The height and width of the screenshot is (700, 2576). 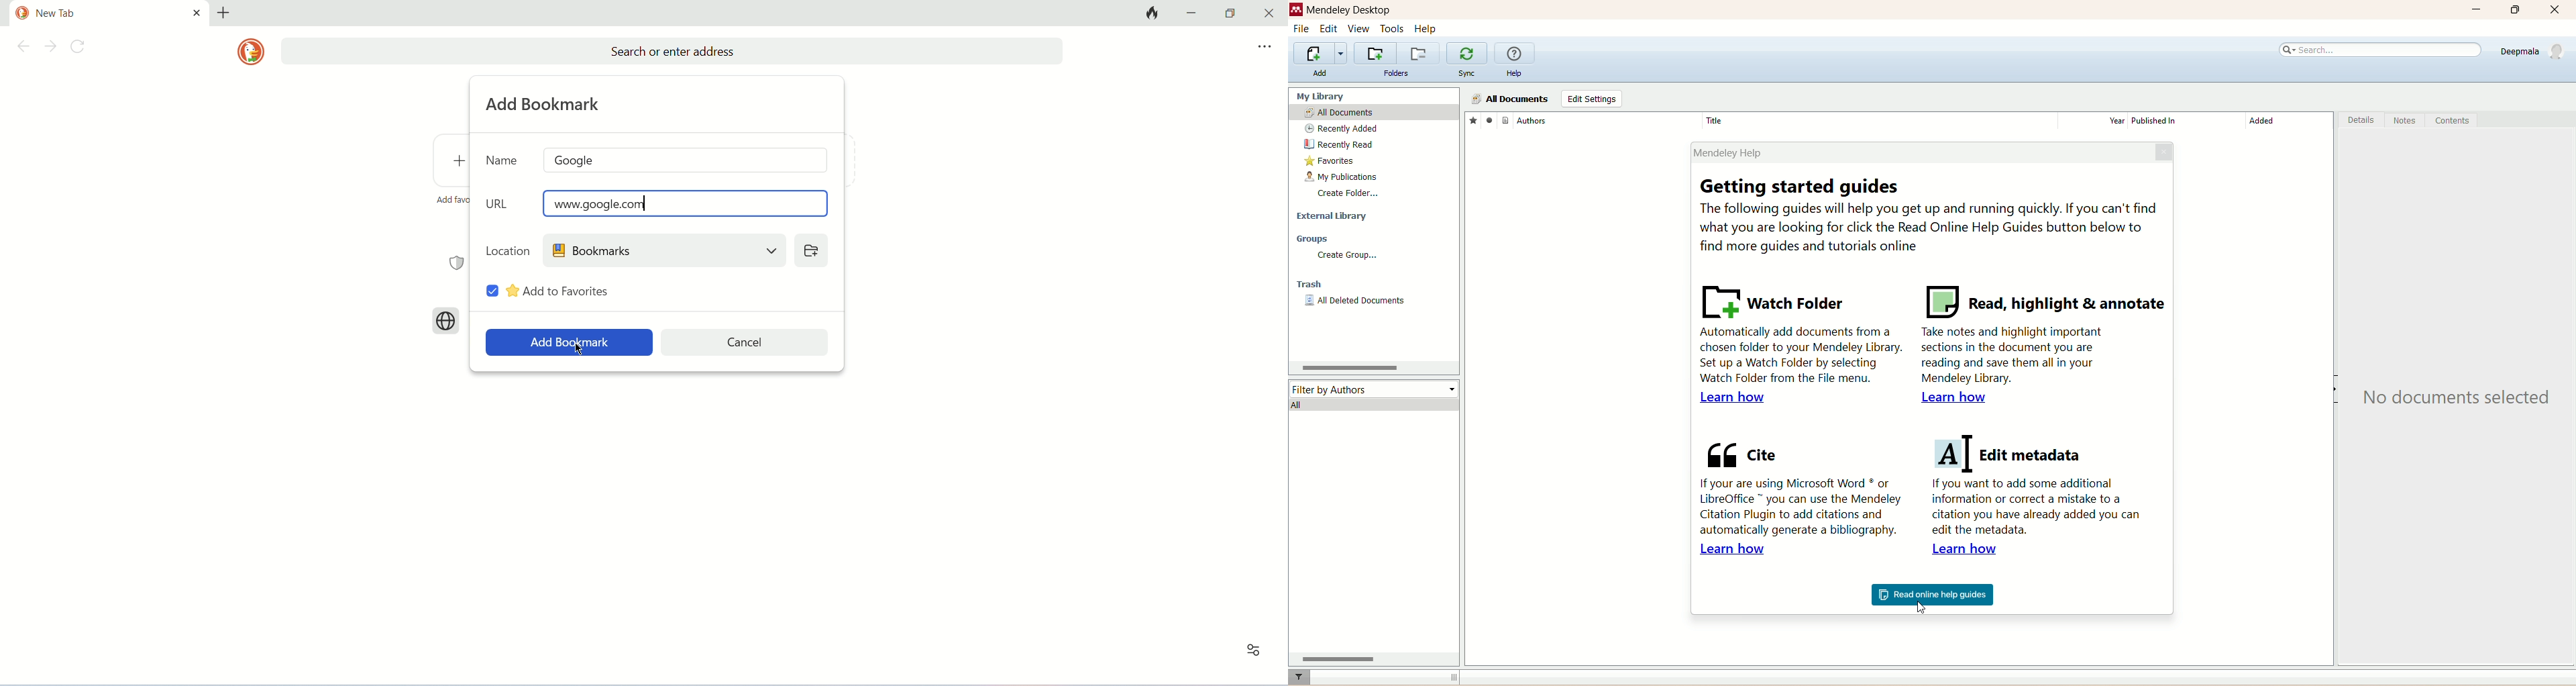 I want to click on URL added, so click(x=686, y=203).